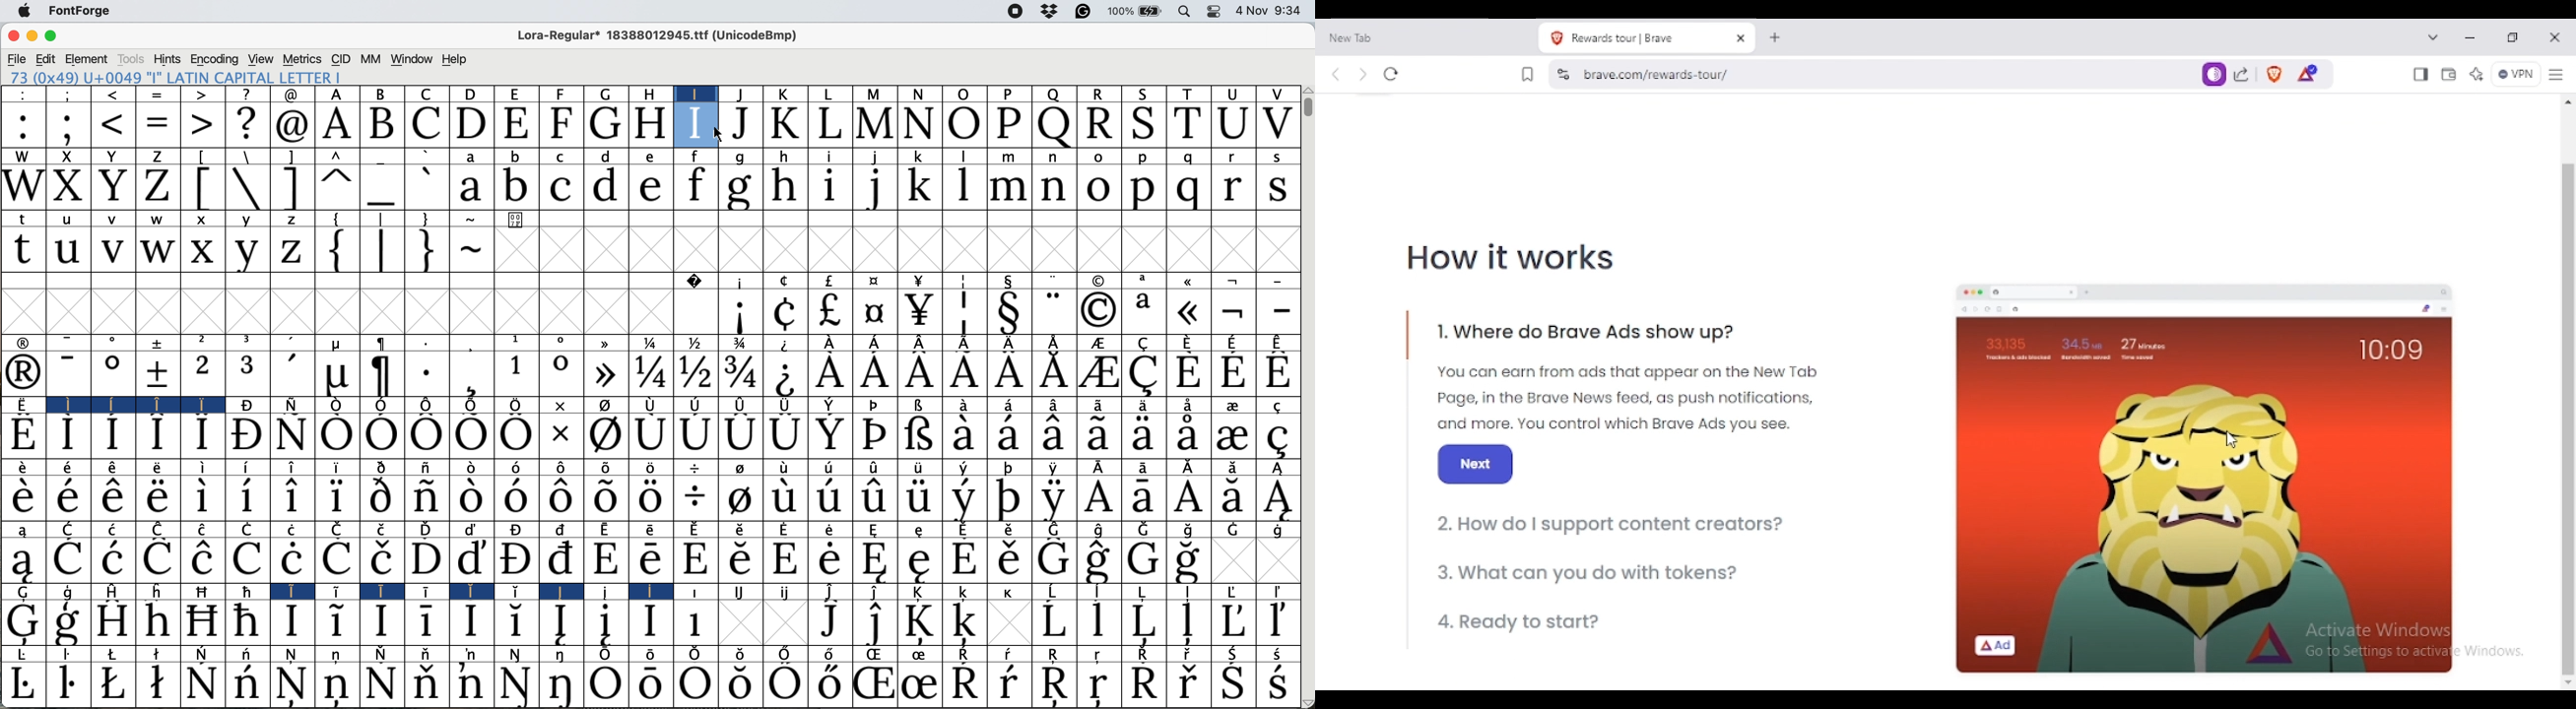  Describe the element at coordinates (874, 497) in the screenshot. I see `Symbol` at that location.